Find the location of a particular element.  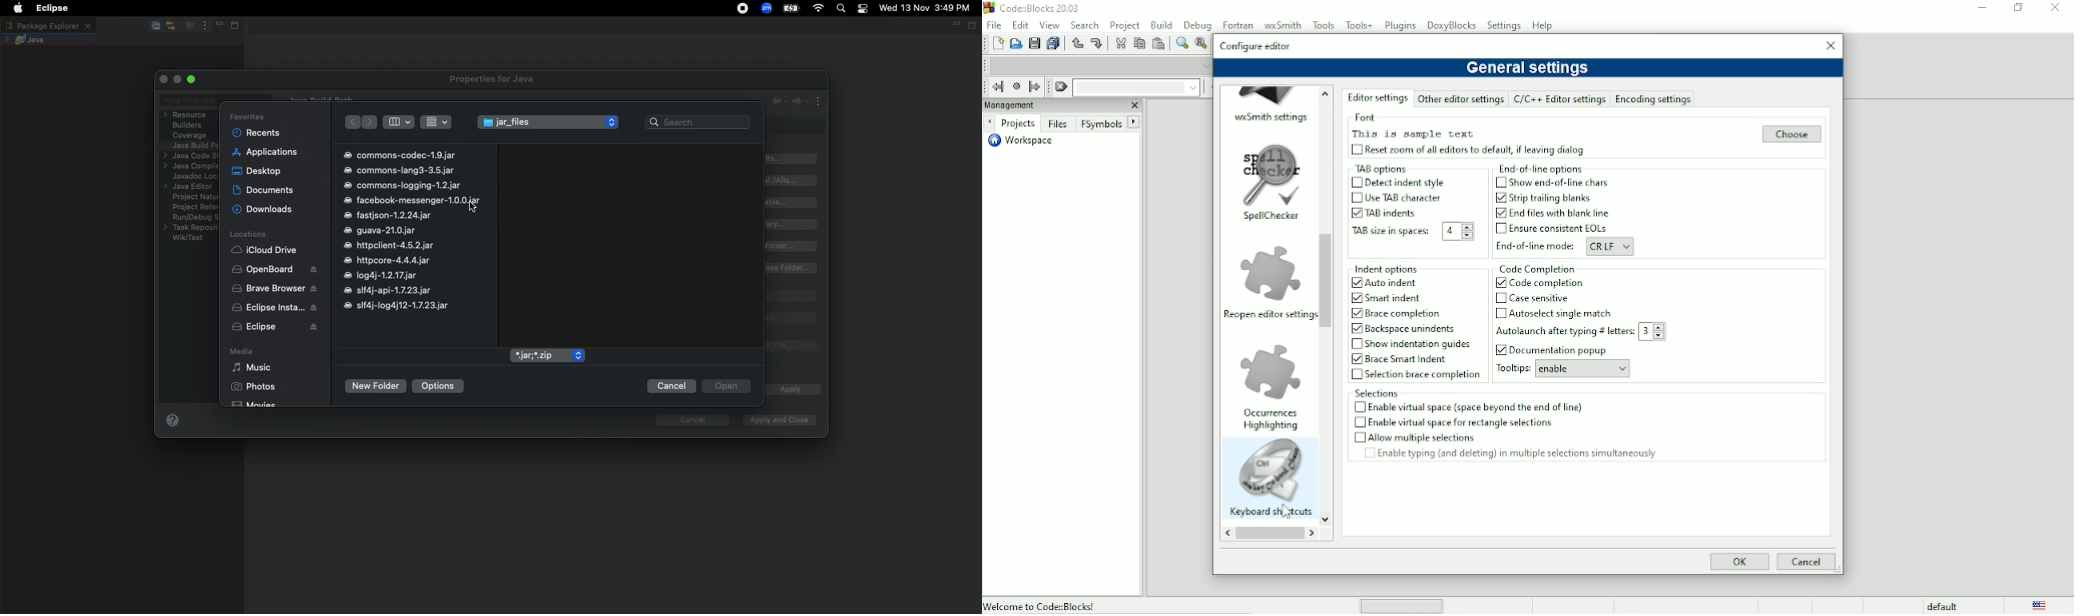

Selections is located at coordinates (1511, 393).